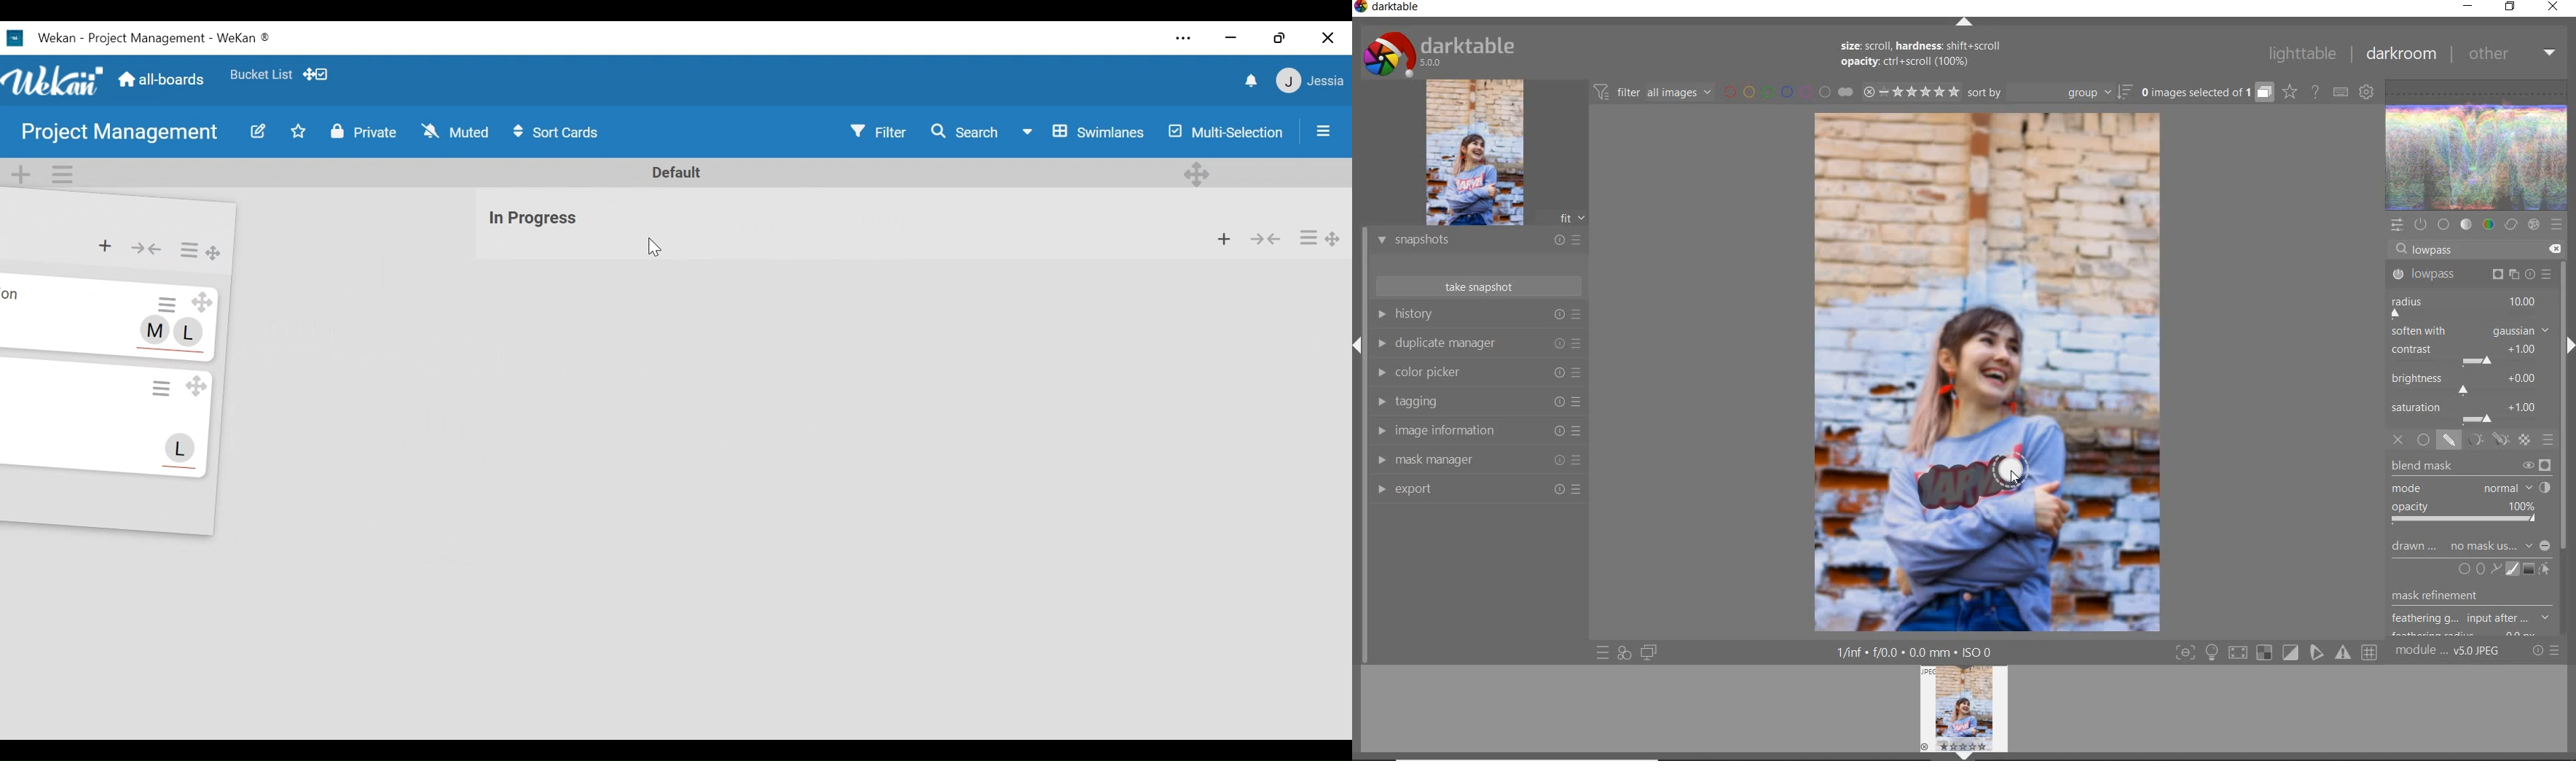 The width and height of the screenshot is (2576, 784). What do you see at coordinates (1476, 375) in the screenshot?
I see `color picker` at bounding box center [1476, 375].